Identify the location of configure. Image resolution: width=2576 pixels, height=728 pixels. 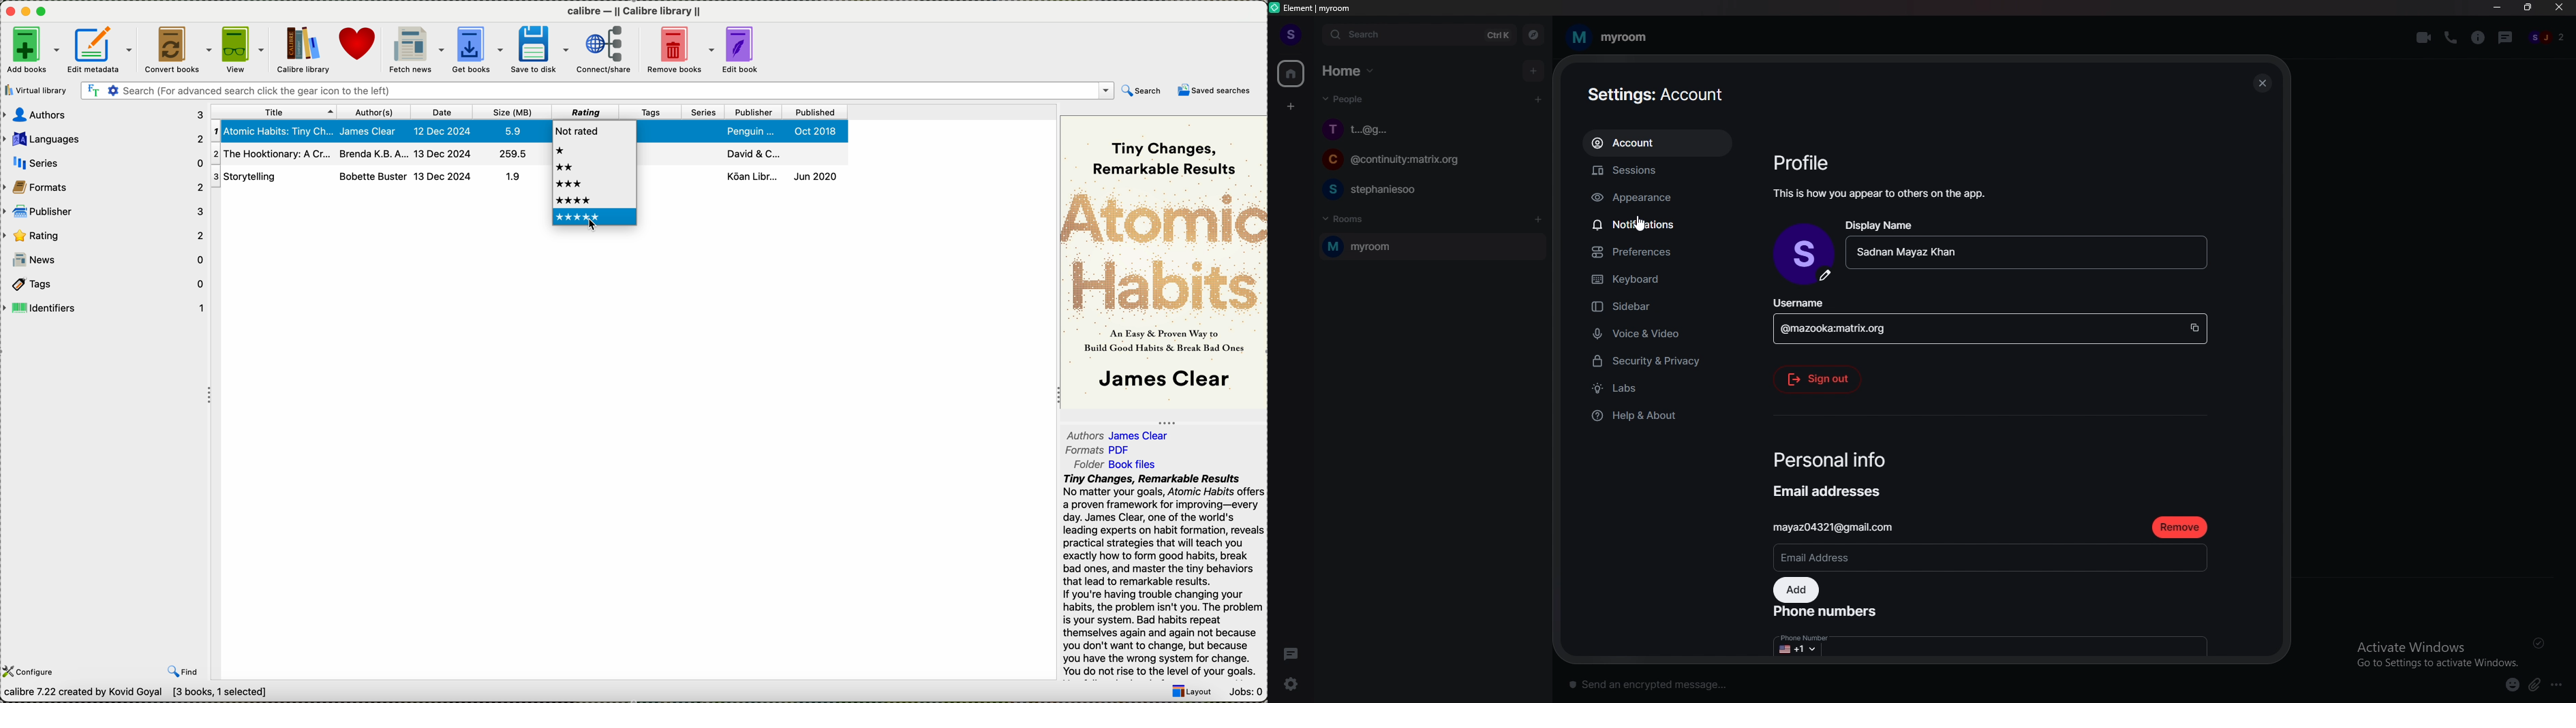
(32, 671).